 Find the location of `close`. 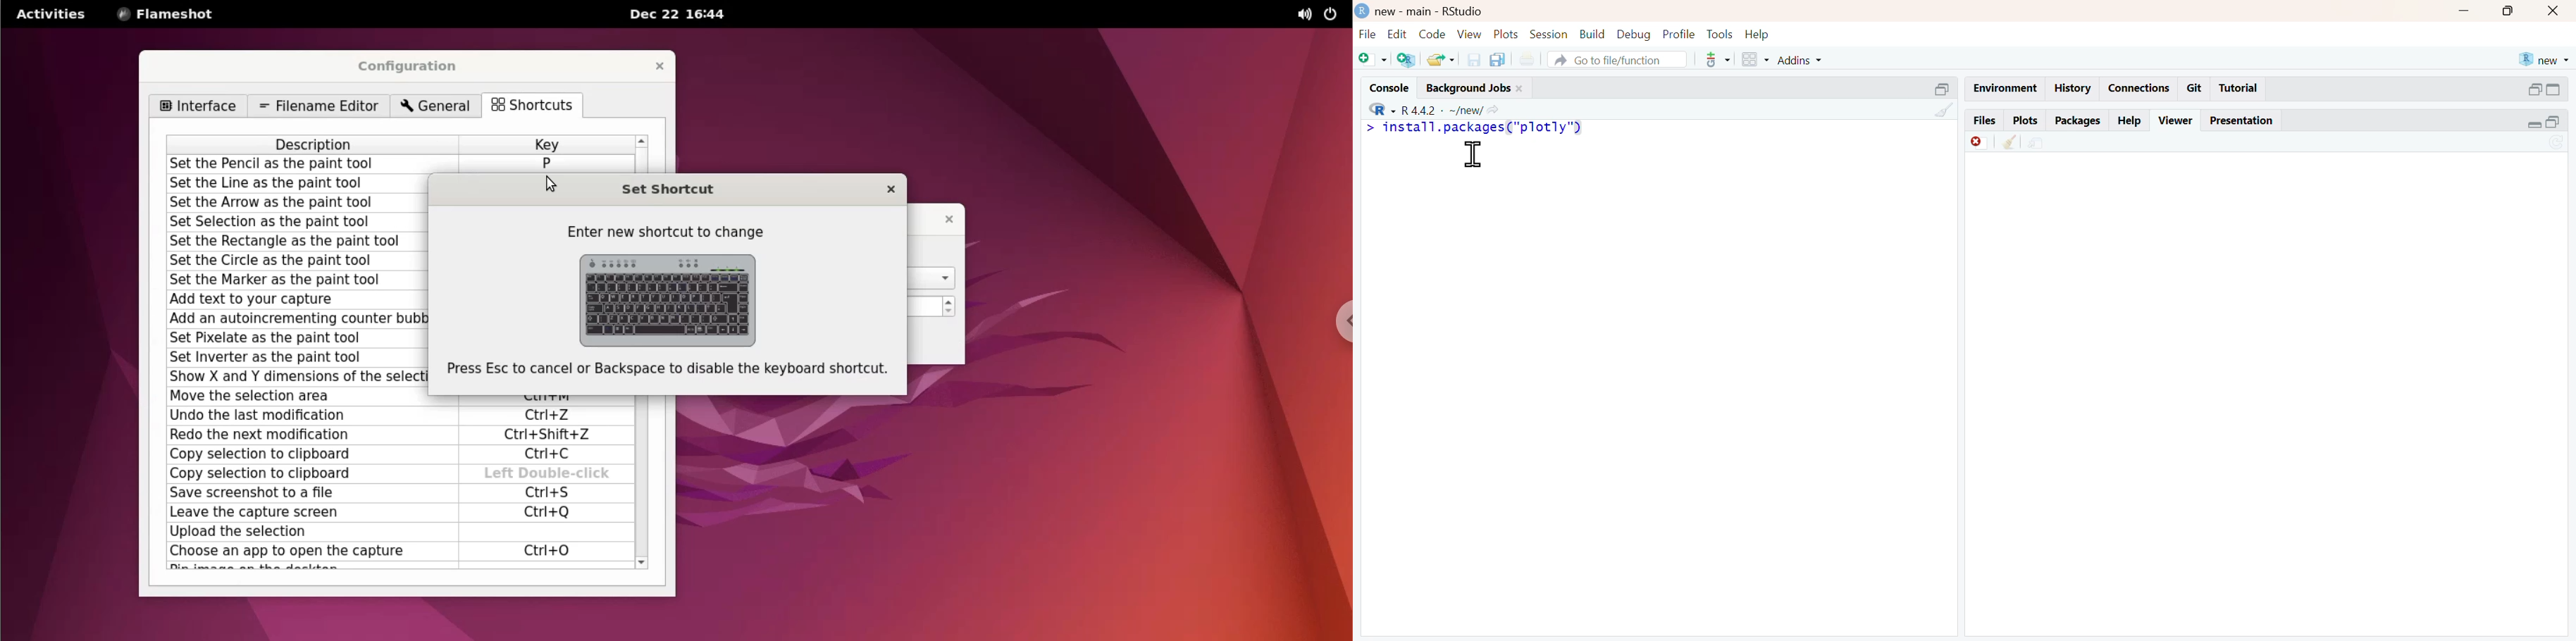

close is located at coordinates (2557, 10).